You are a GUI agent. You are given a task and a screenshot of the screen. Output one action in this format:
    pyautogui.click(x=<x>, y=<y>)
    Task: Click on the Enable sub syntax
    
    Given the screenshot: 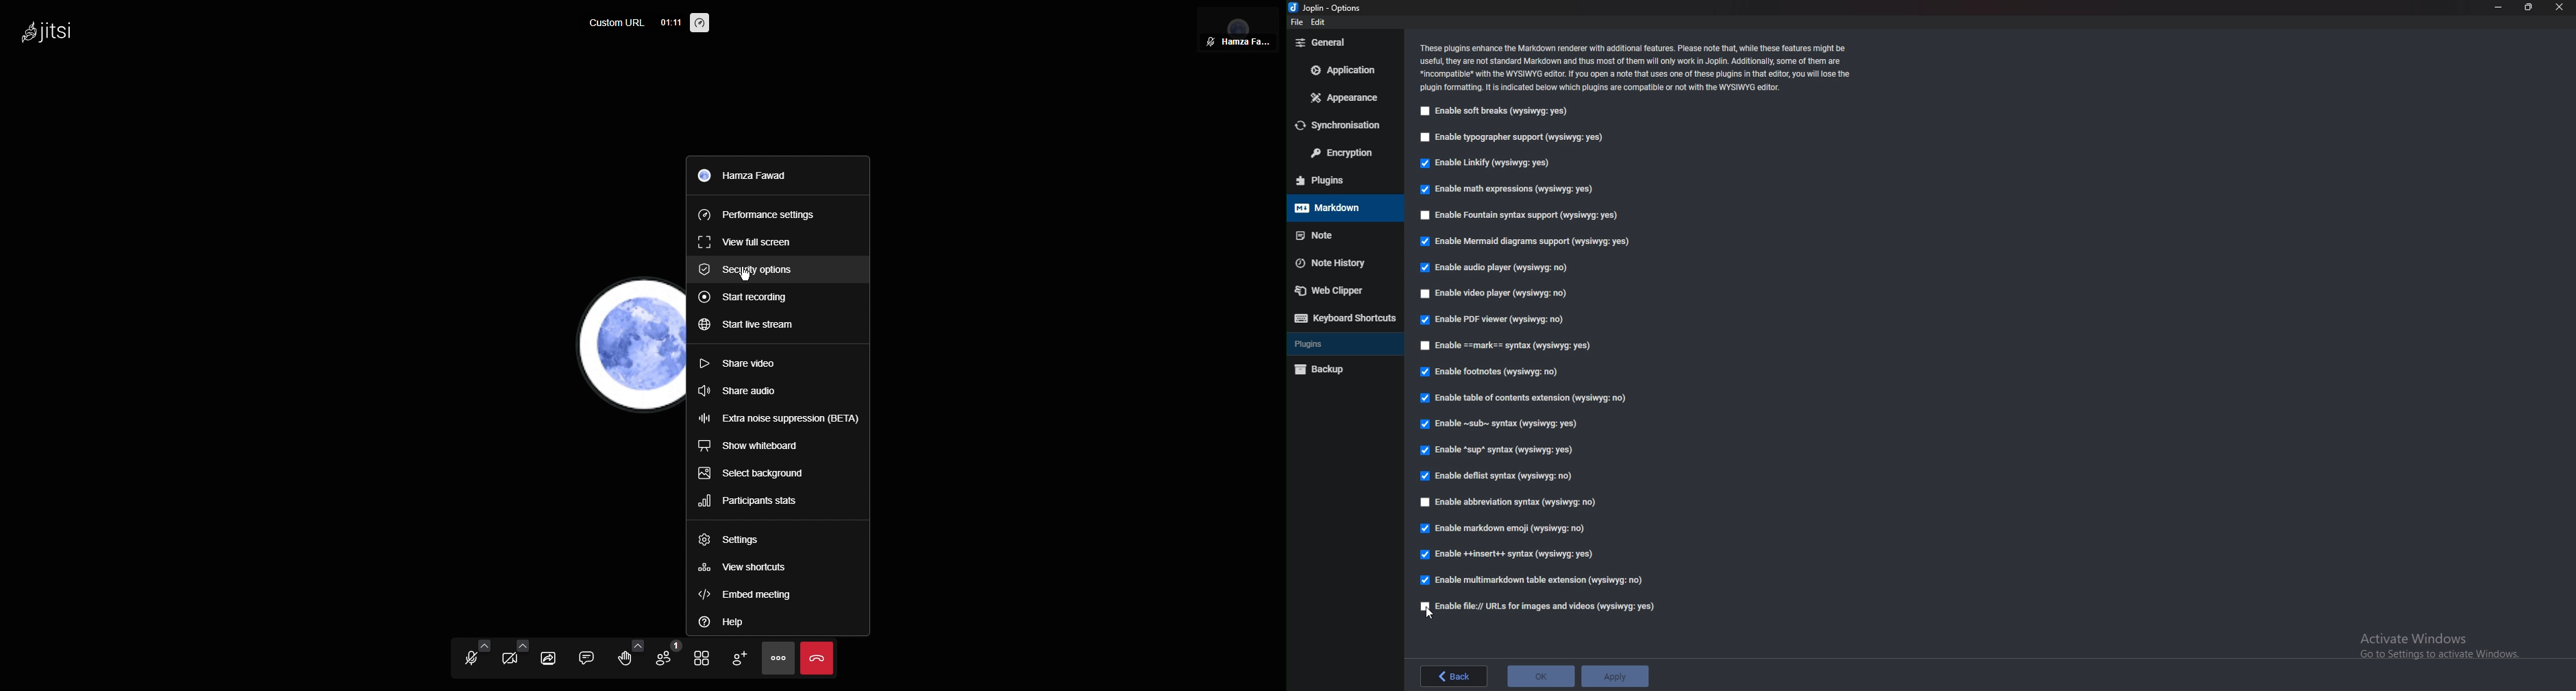 What is the action you would take?
    pyautogui.click(x=1502, y=426)
    